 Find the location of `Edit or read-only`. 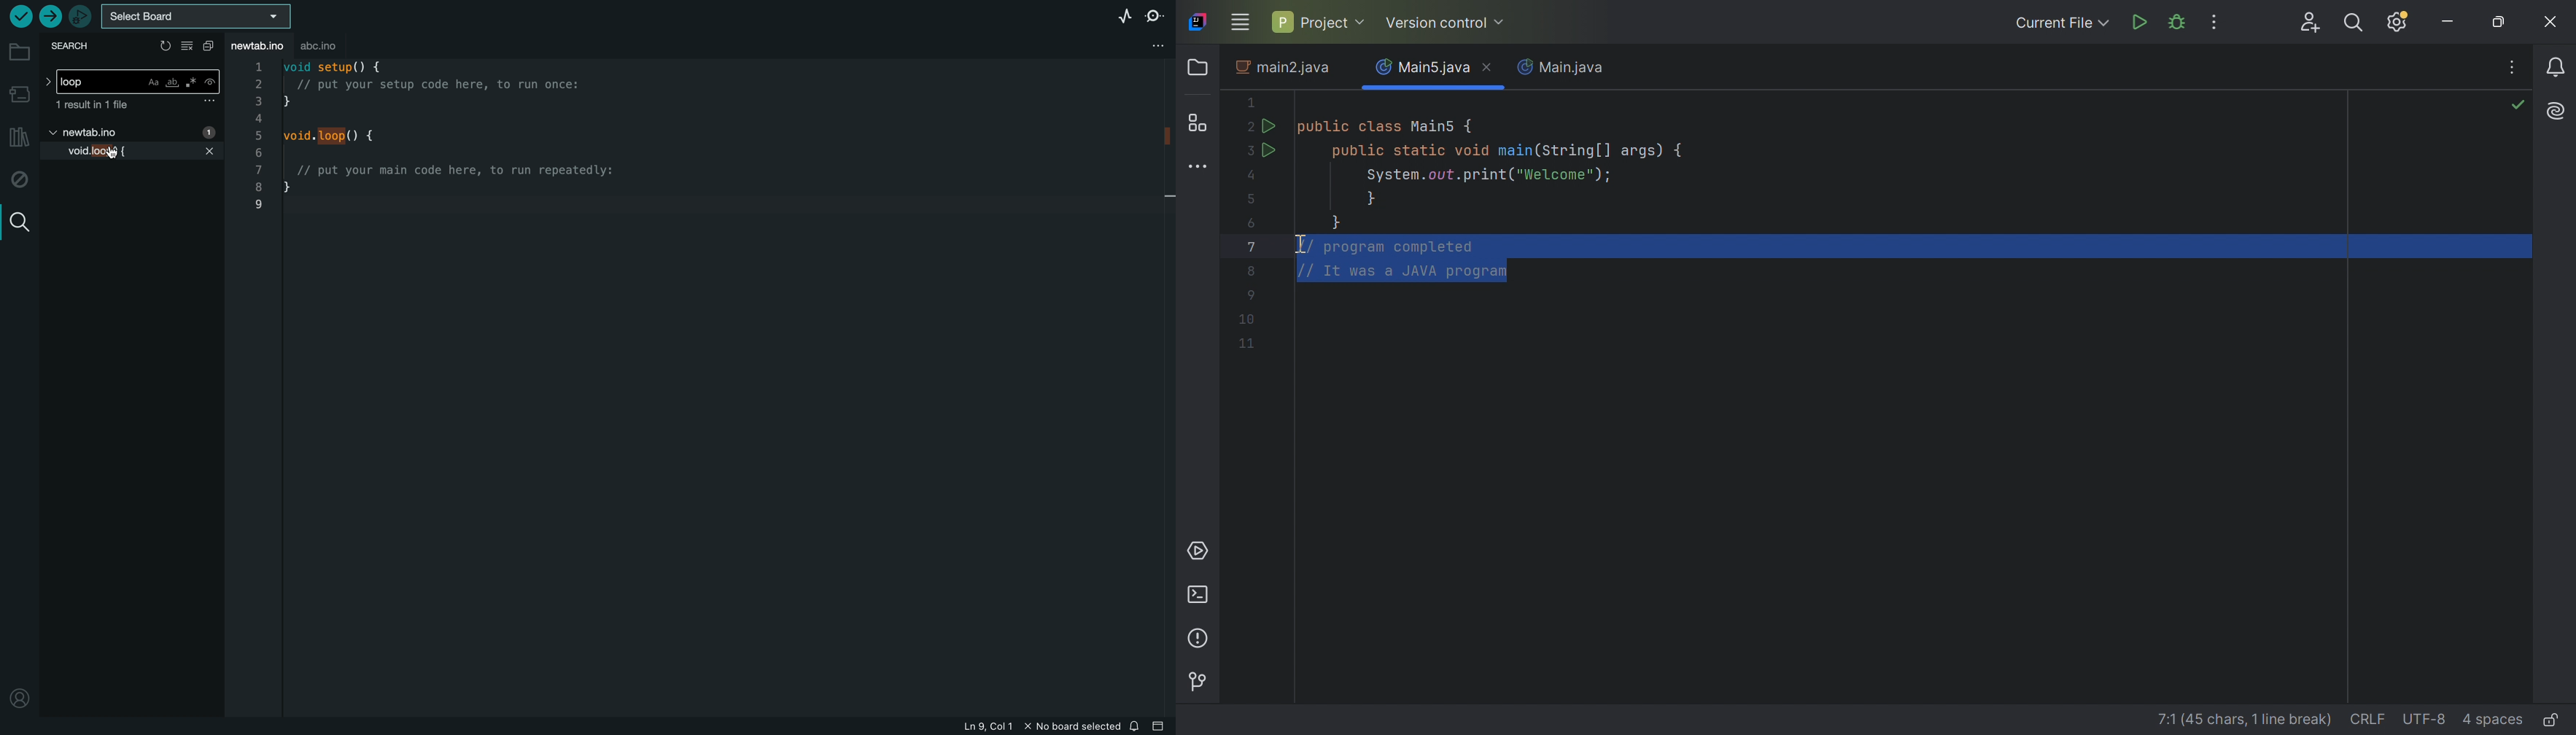

Edit or read-only is located at coordinates (2555, 719).